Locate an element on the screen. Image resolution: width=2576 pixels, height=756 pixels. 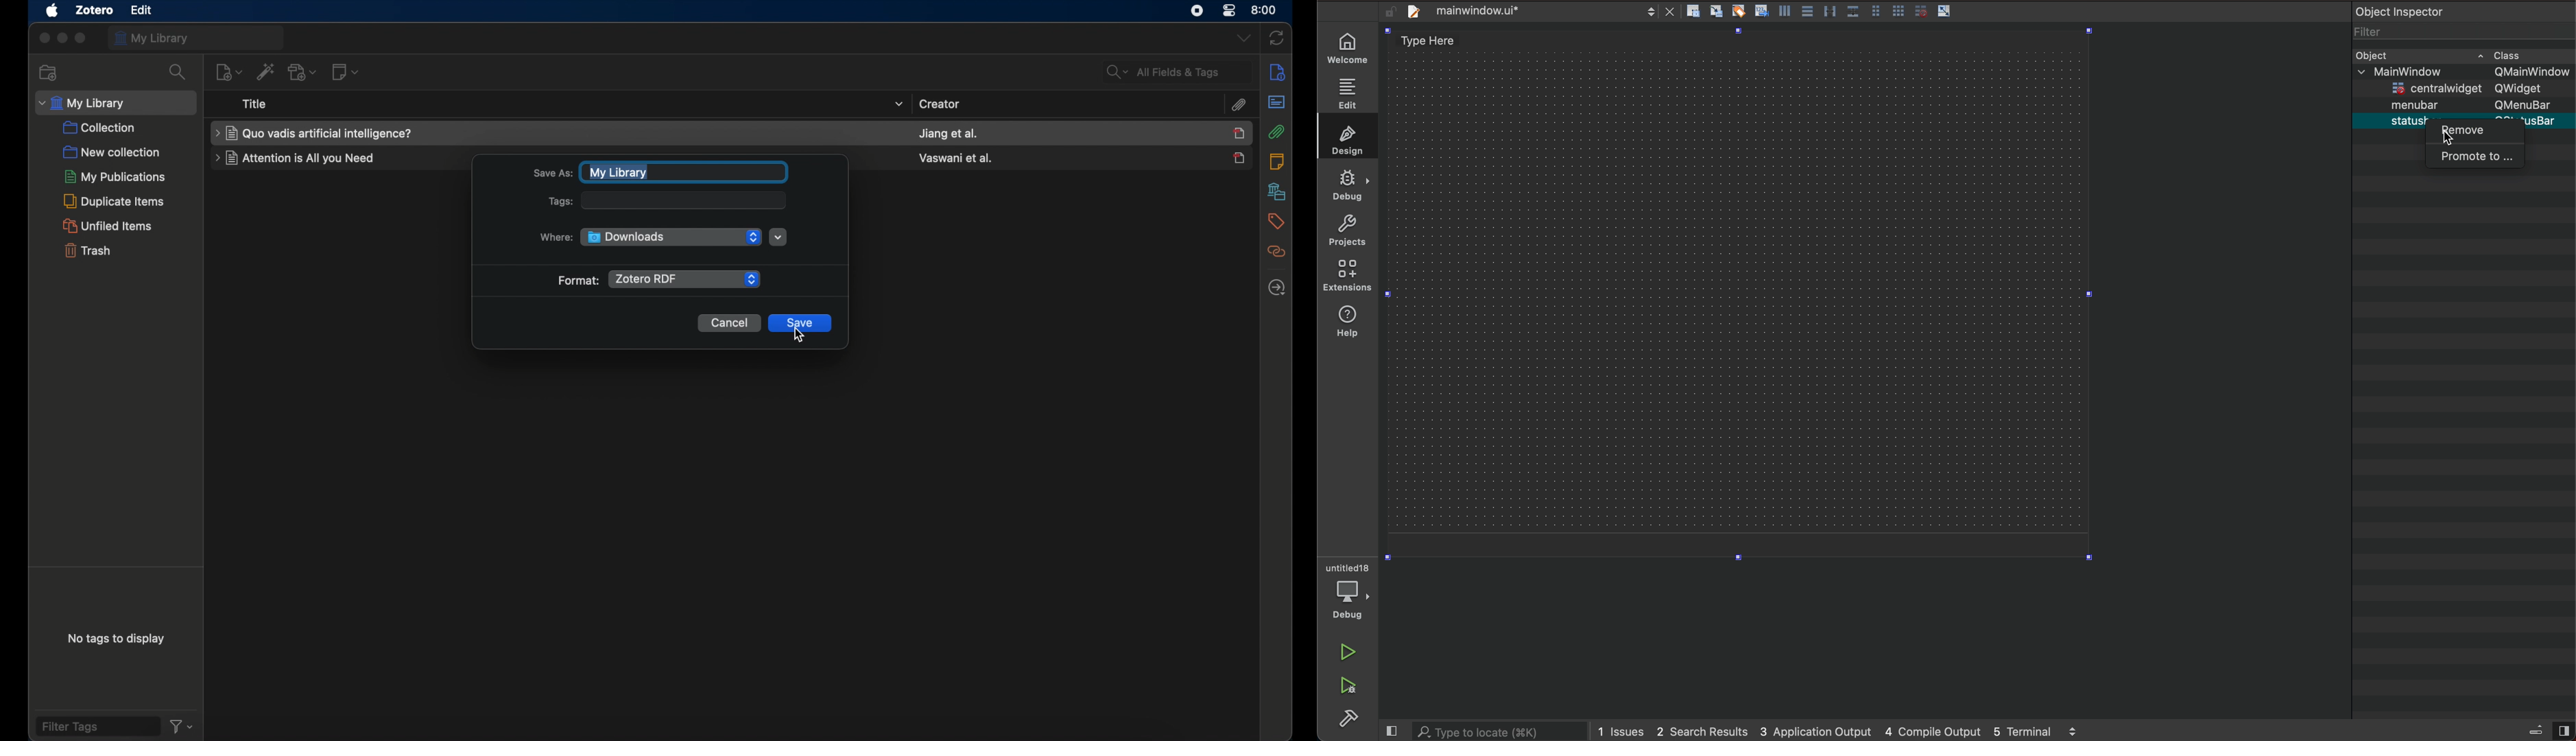
1 issues is located at coordinates (1622, 729).